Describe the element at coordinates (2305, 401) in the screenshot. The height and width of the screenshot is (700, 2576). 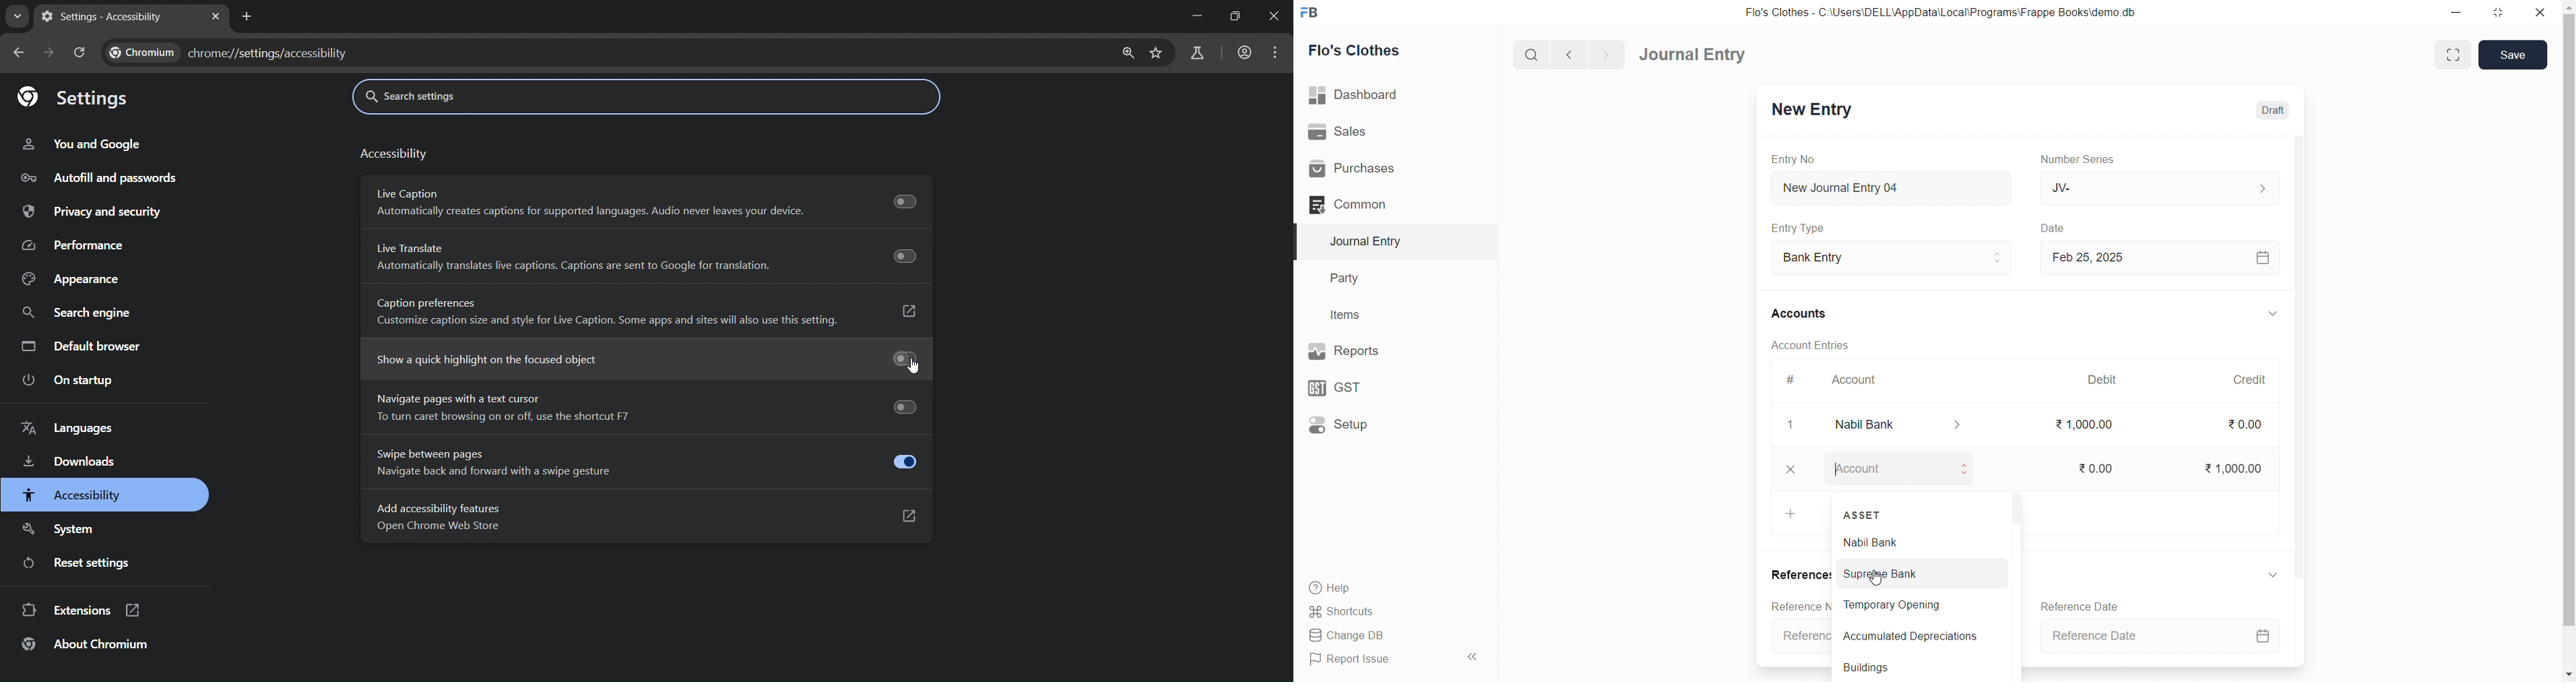
I see `Scroll bar` at that location.